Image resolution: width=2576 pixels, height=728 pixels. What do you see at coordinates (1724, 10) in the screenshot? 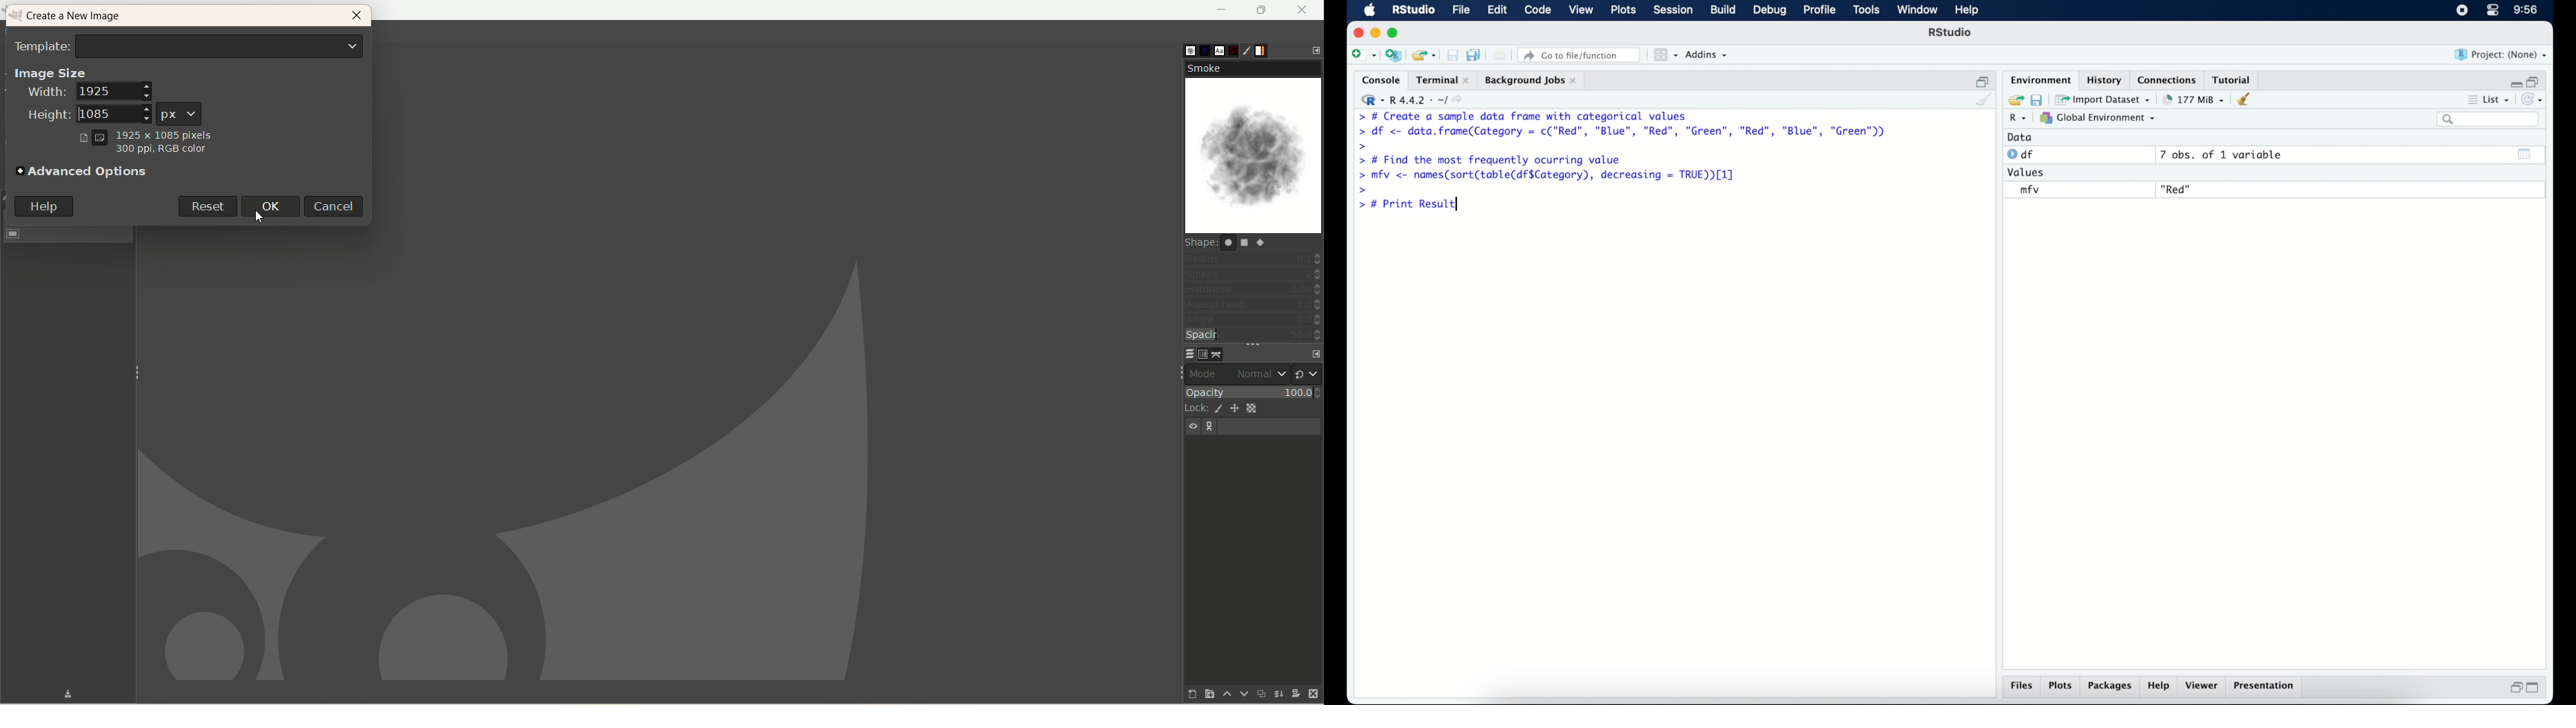
I see `build` at bounding box center [1724, 10].